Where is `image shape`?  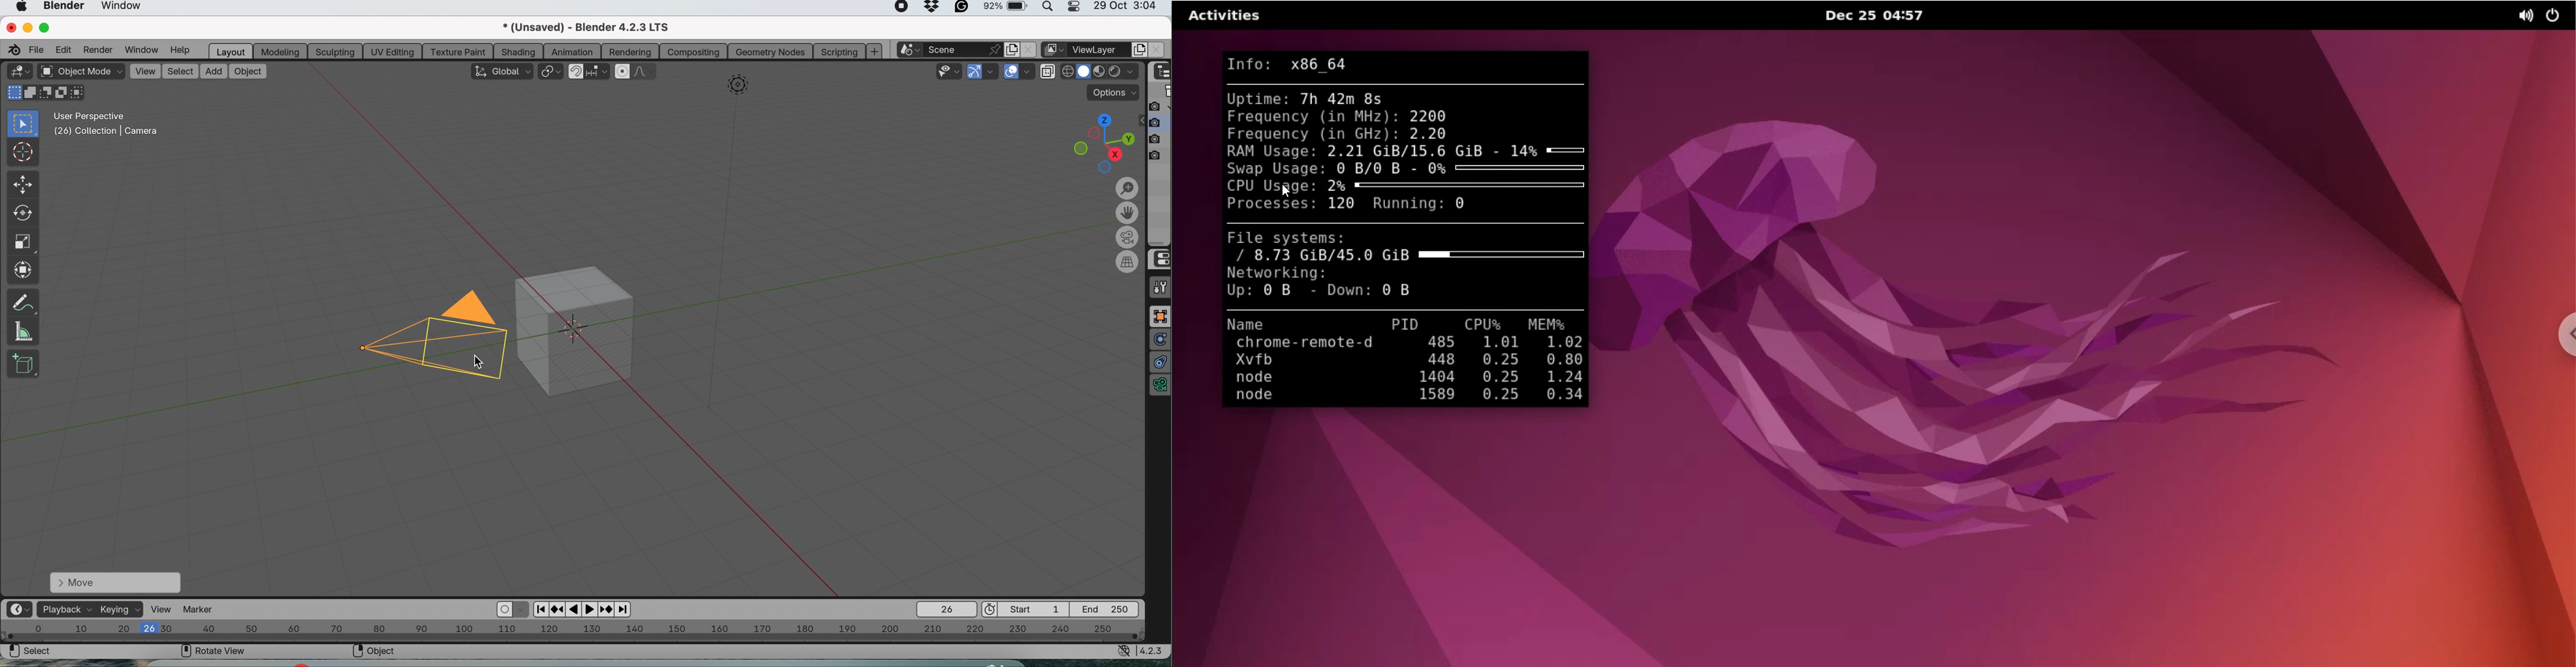
image shape is located at coordinates (738, 87).